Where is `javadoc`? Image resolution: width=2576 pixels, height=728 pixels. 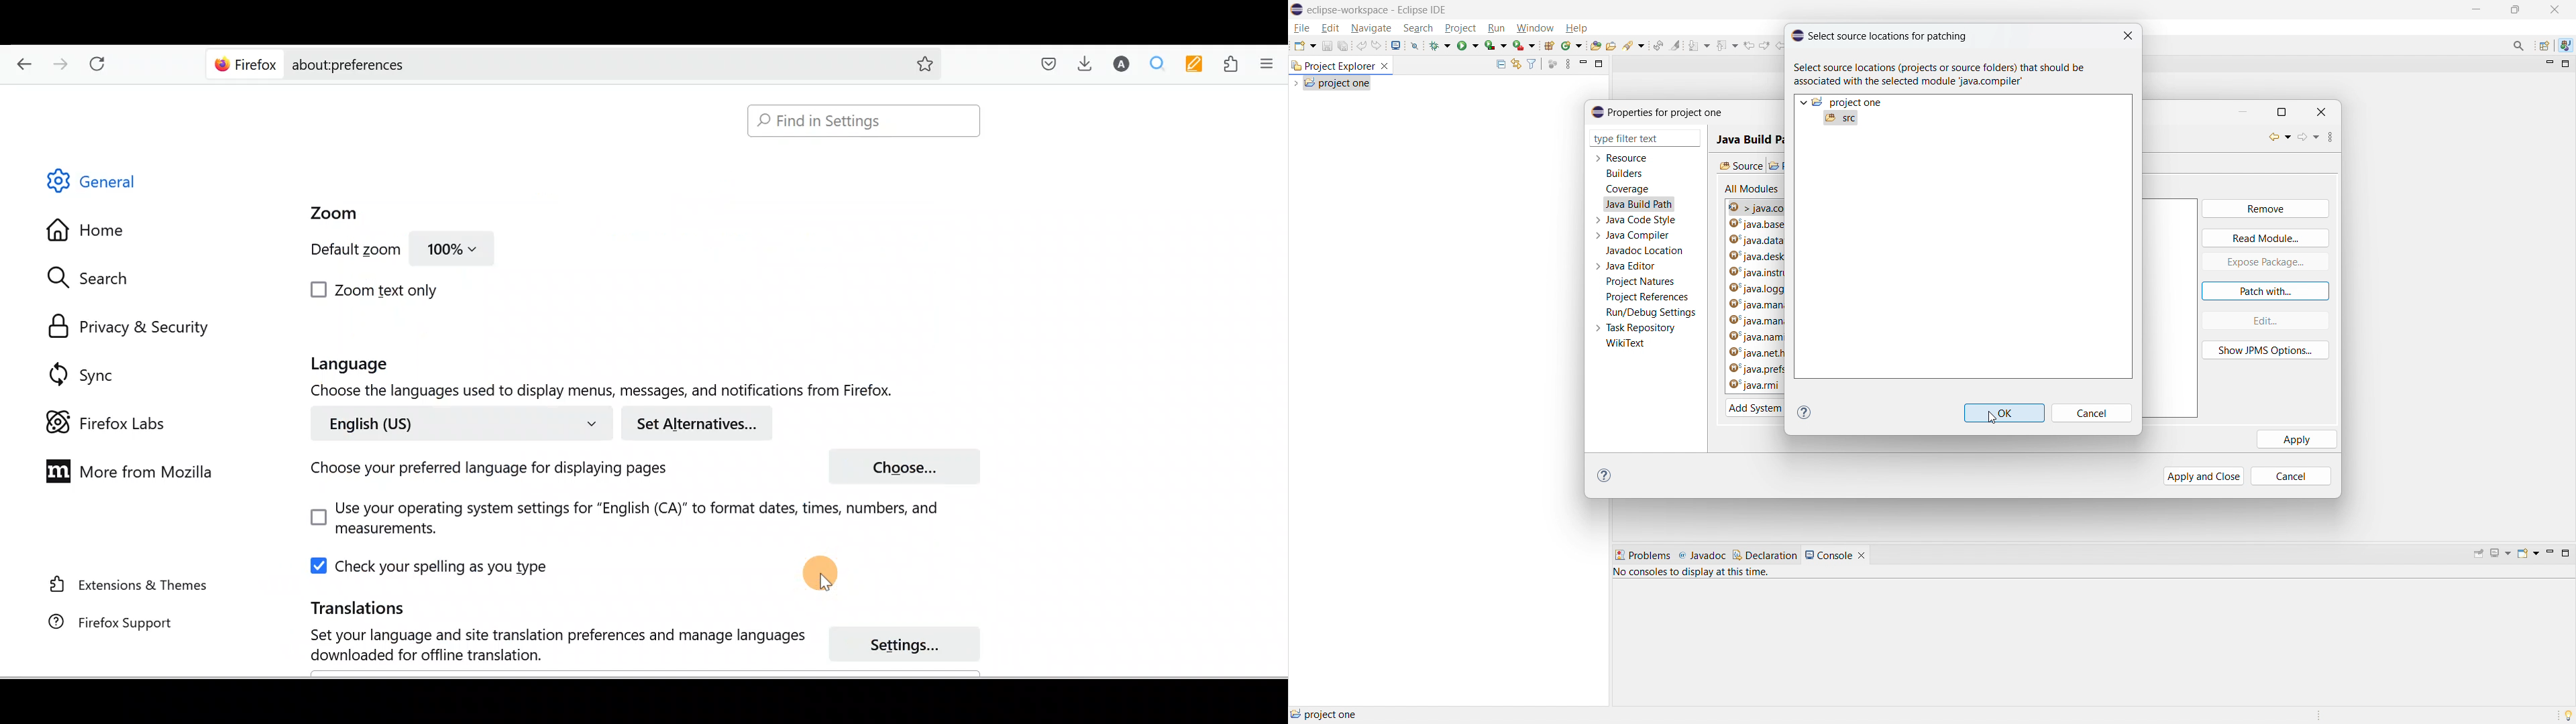 javadoc is located at coordinates (1702, 556).